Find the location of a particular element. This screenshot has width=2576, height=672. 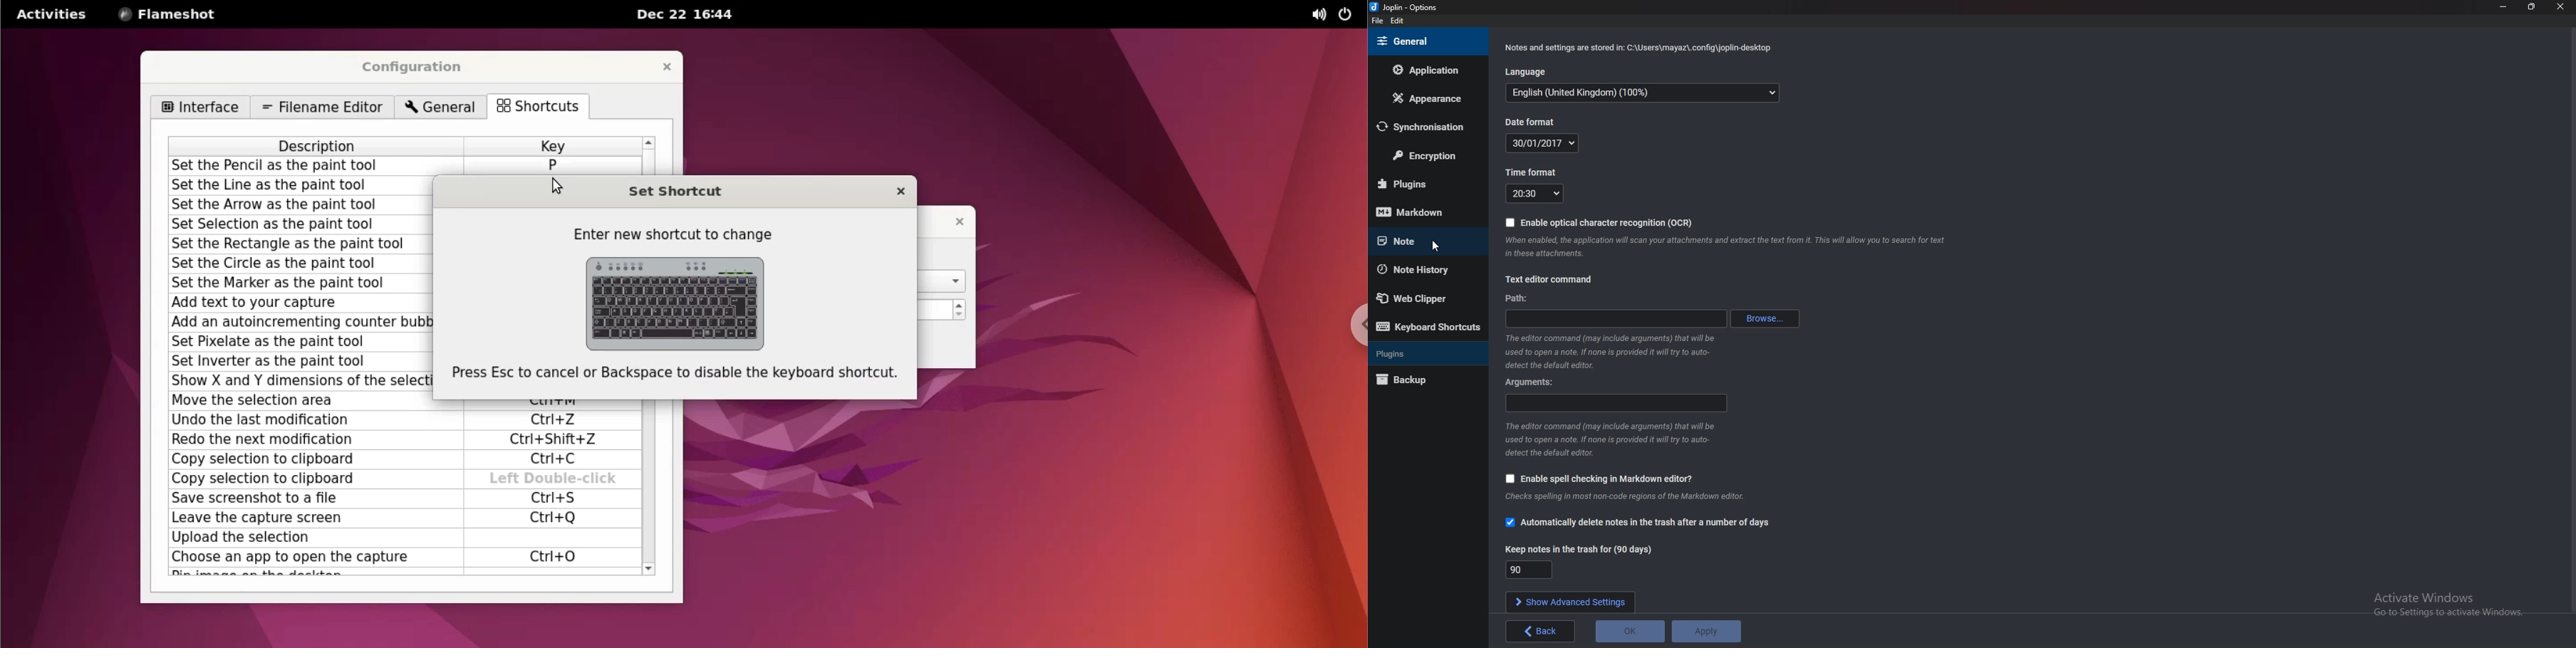

2030 is located at coordinates (1535, 194).